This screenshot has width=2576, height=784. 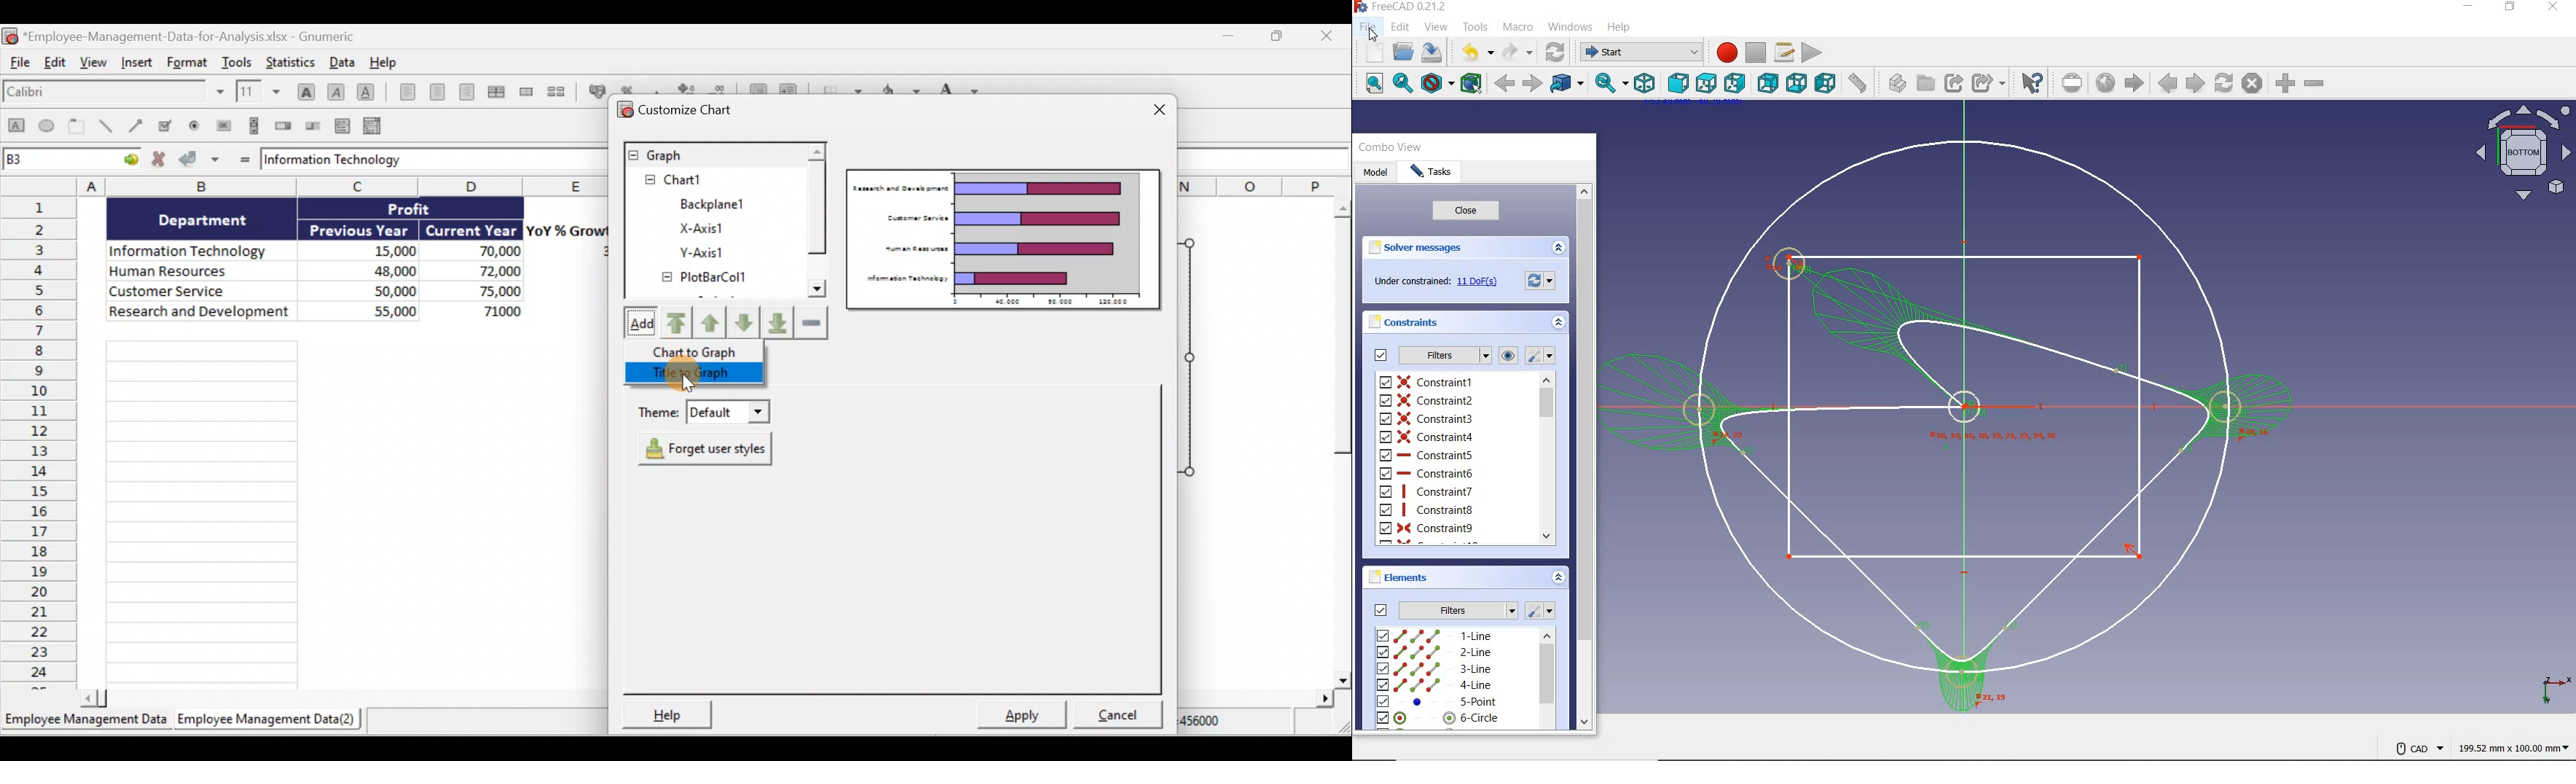 What do you see at coordinates (1389, 146) in the screenshot?
I see `combo view` at bounding box center [1389, 146].